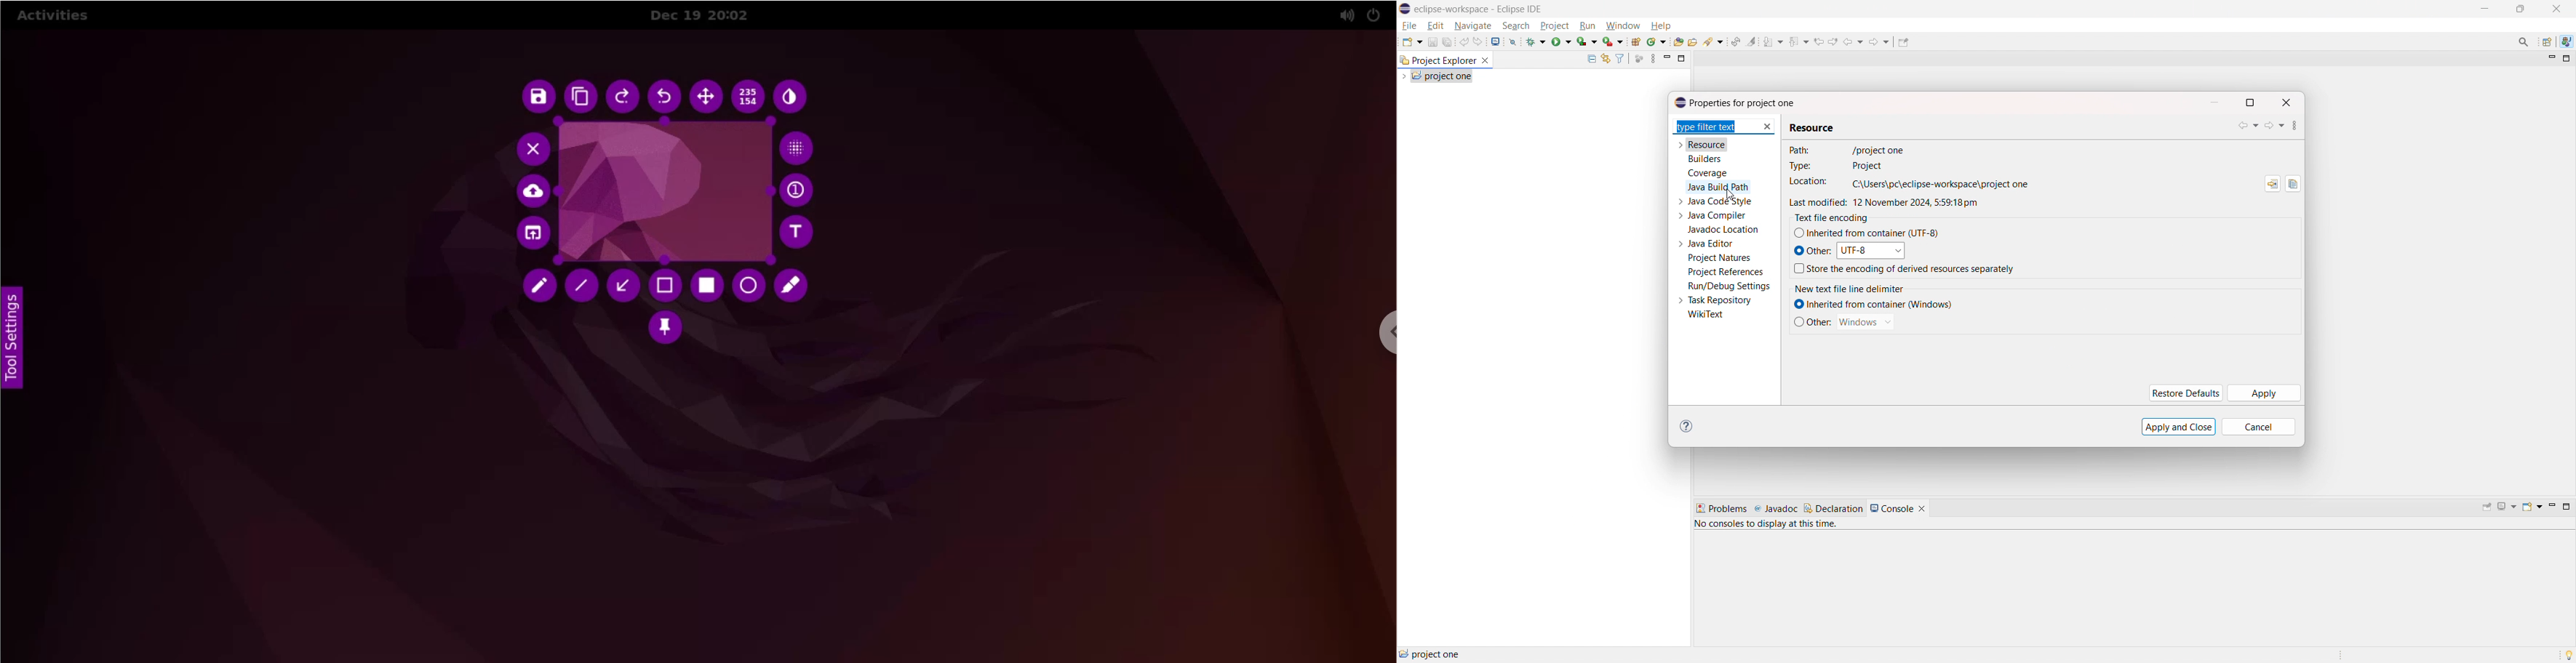  What do you see at coordinates (1848, 250) in the screenshot?
I see `other: utf-8` at bounding box center [1848, 250].